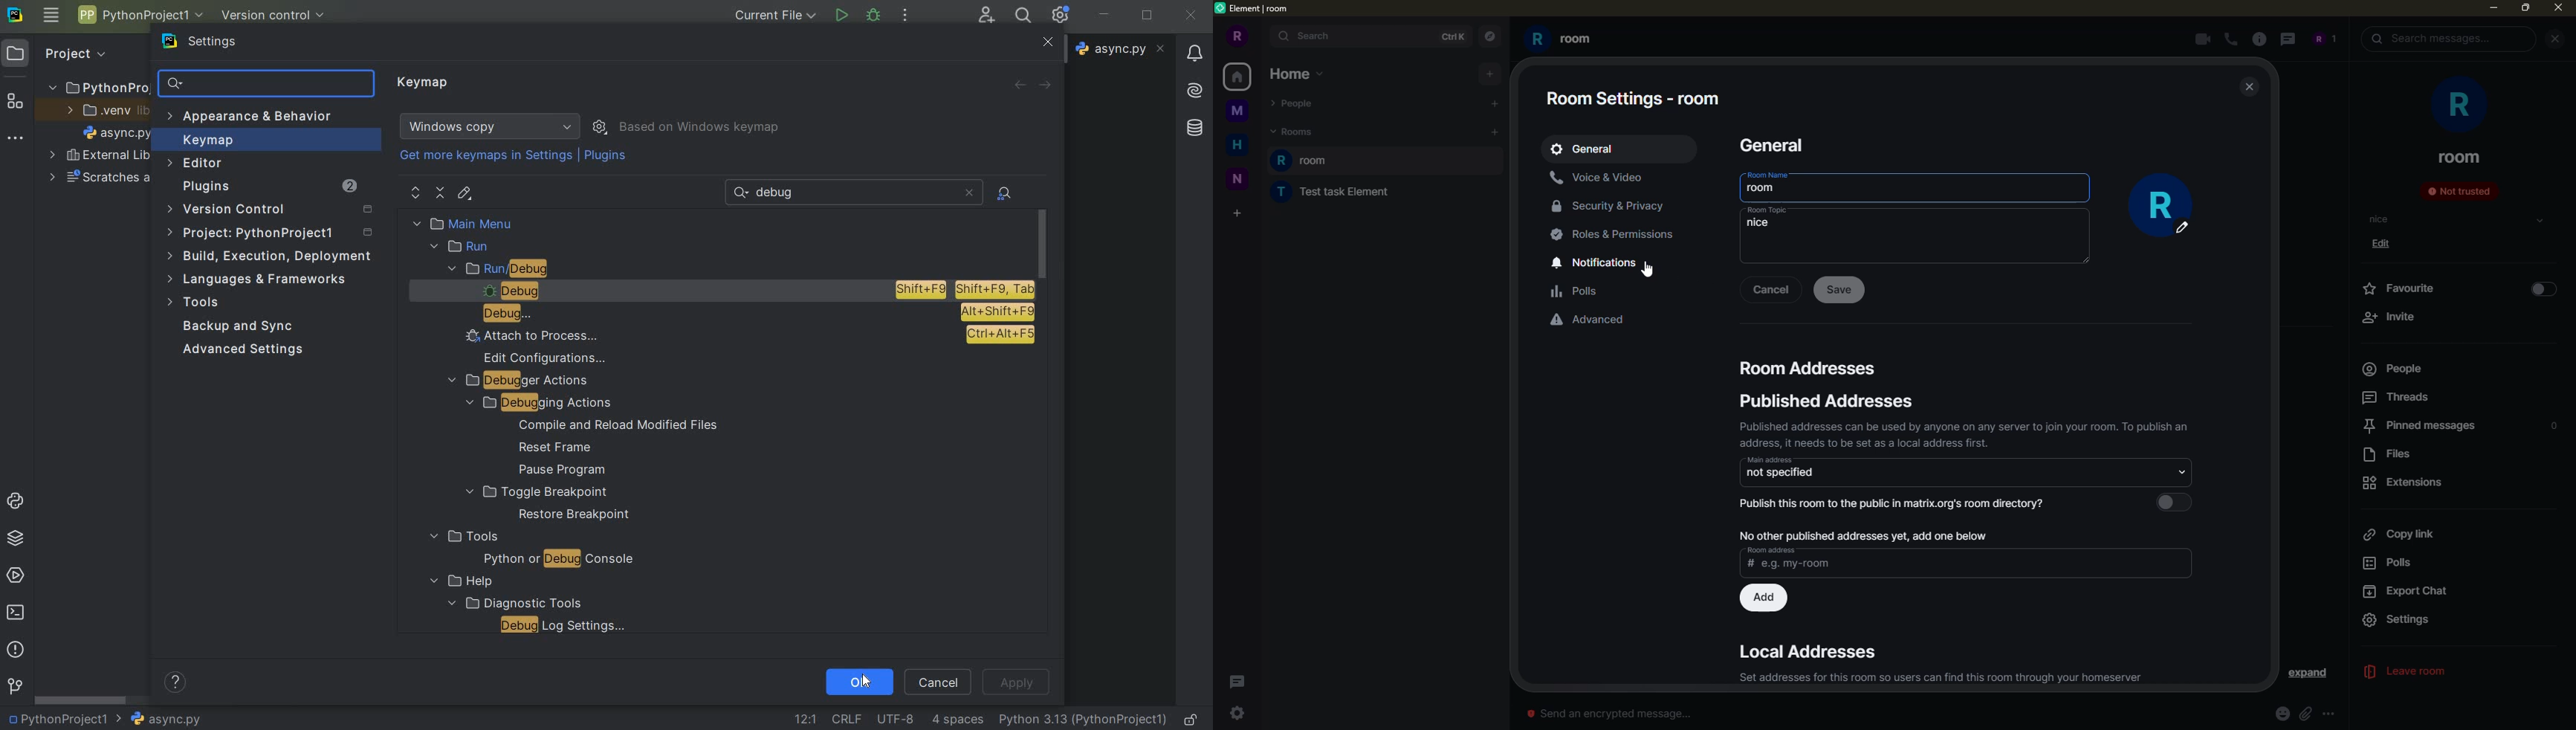 The height and width of the screenshot is (756, 2576). I want to click on settings, so click(2412, 620).